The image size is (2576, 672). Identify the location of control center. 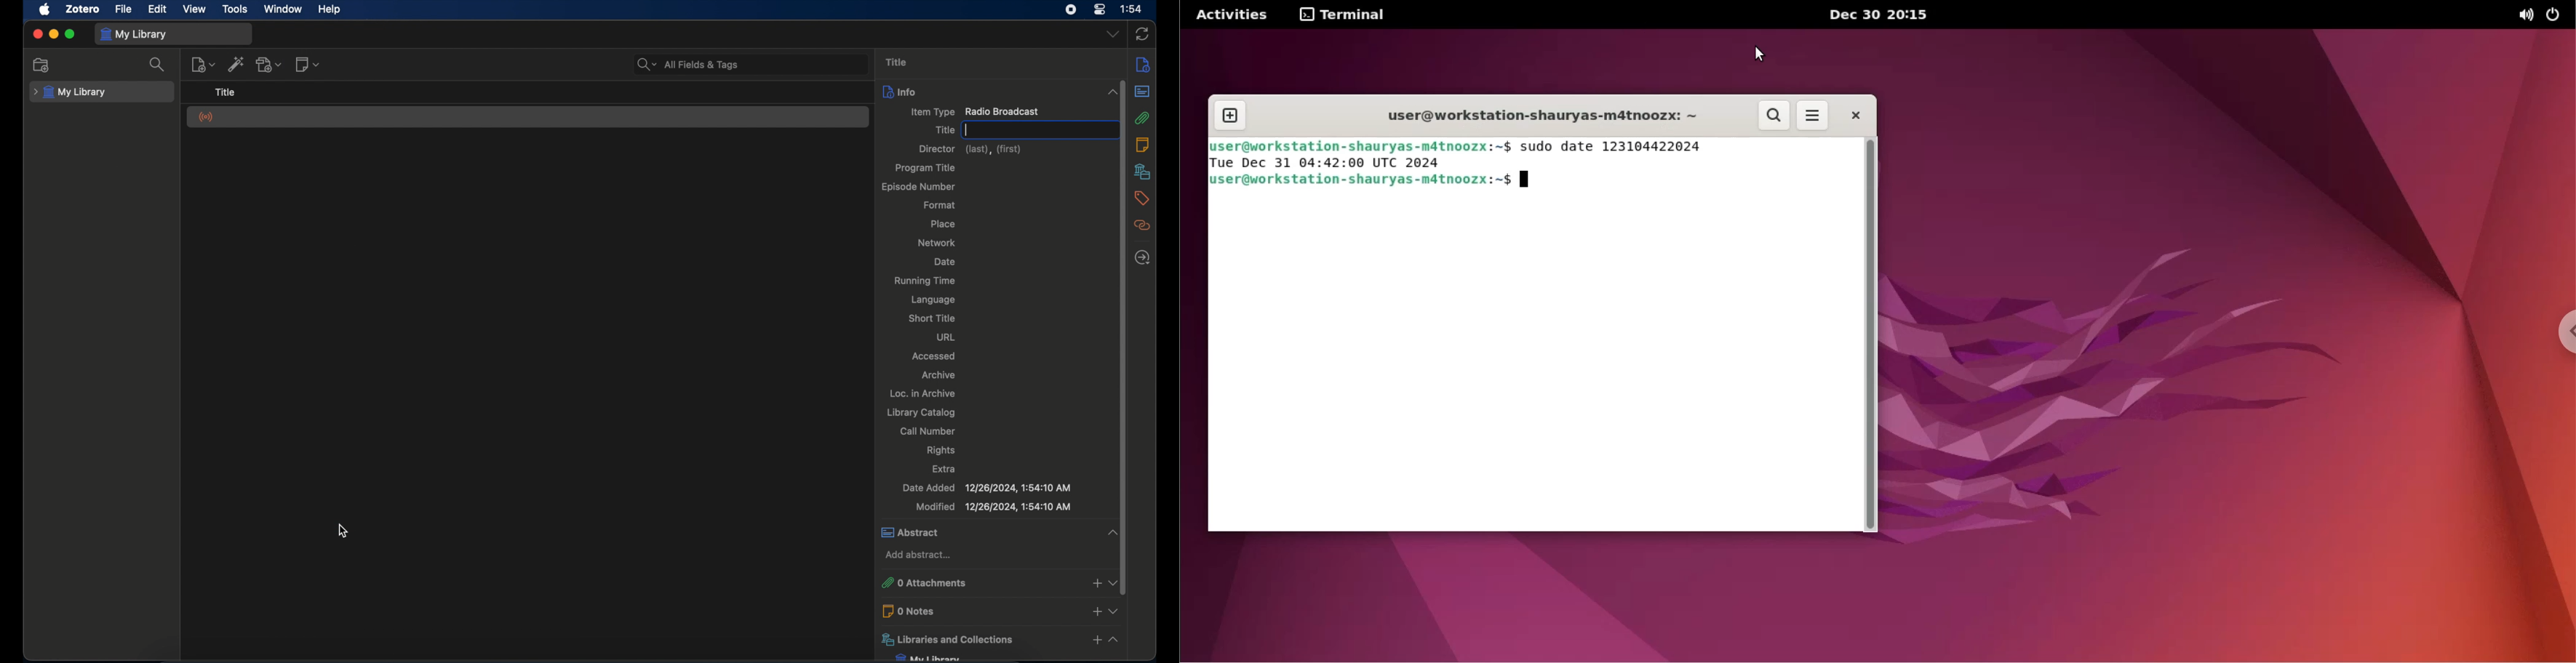
(1099, 10).